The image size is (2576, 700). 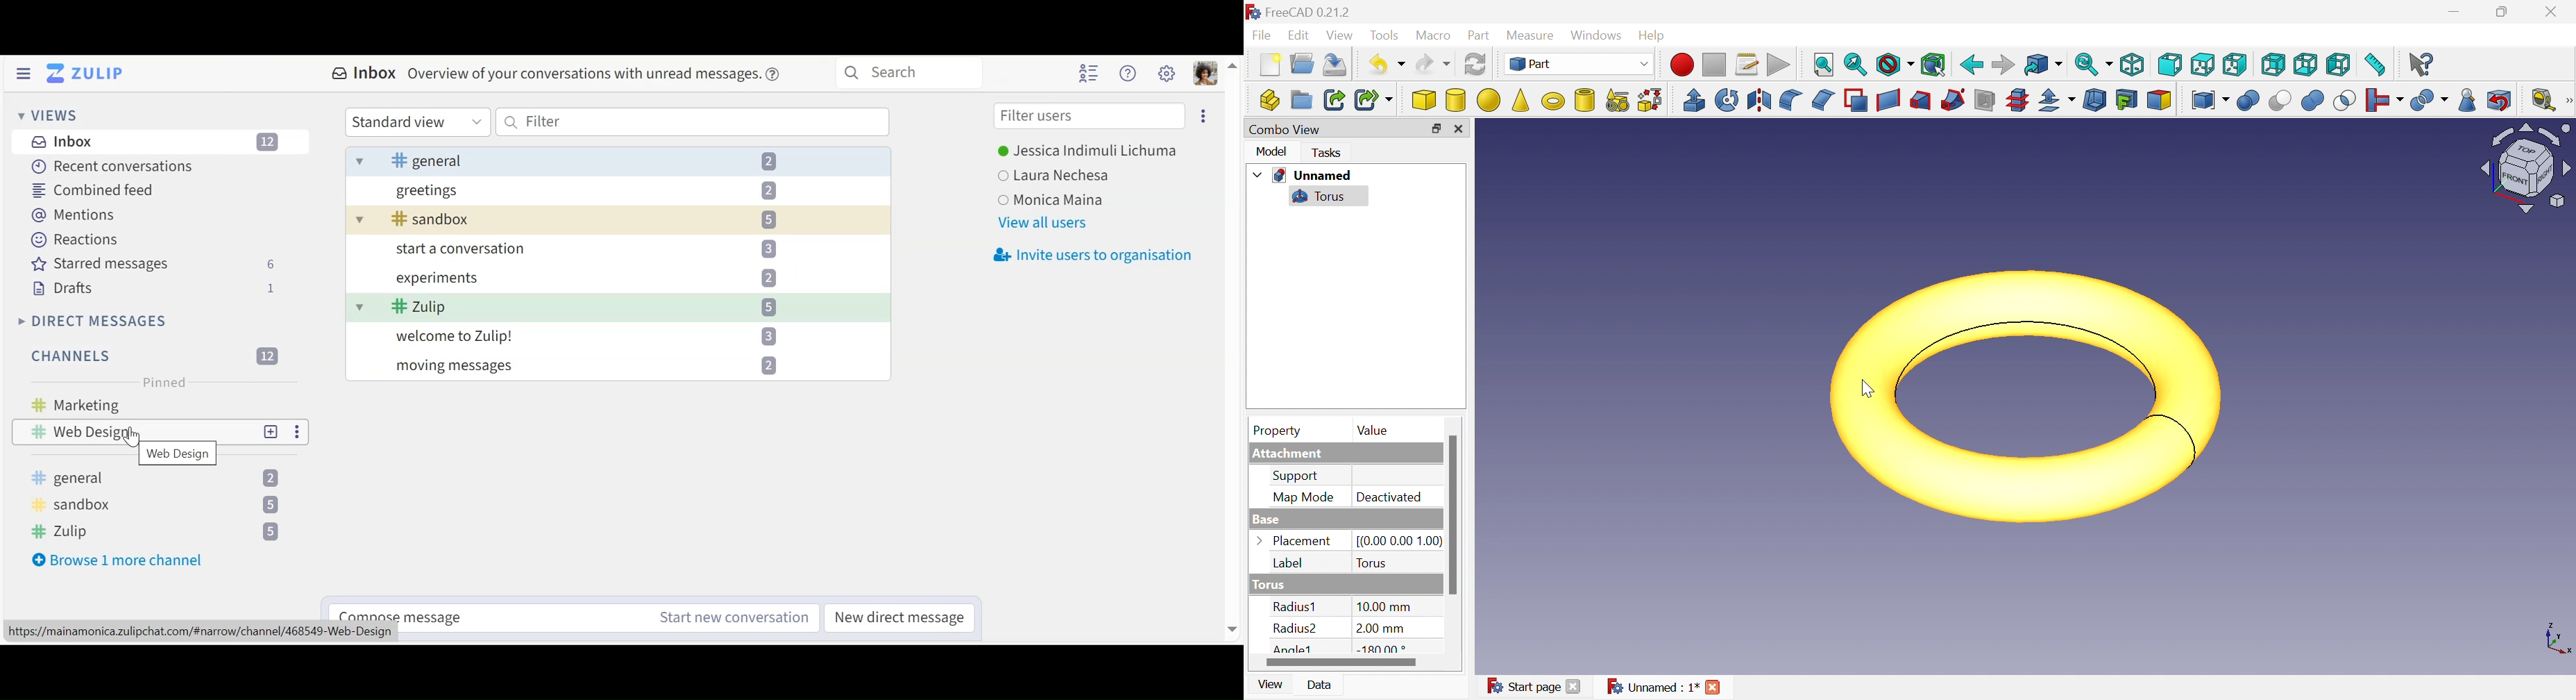 What do you see at coordinates (1314, 176) in the screenshot?
I see `Unnamed` at bounding box center [1314, 176].